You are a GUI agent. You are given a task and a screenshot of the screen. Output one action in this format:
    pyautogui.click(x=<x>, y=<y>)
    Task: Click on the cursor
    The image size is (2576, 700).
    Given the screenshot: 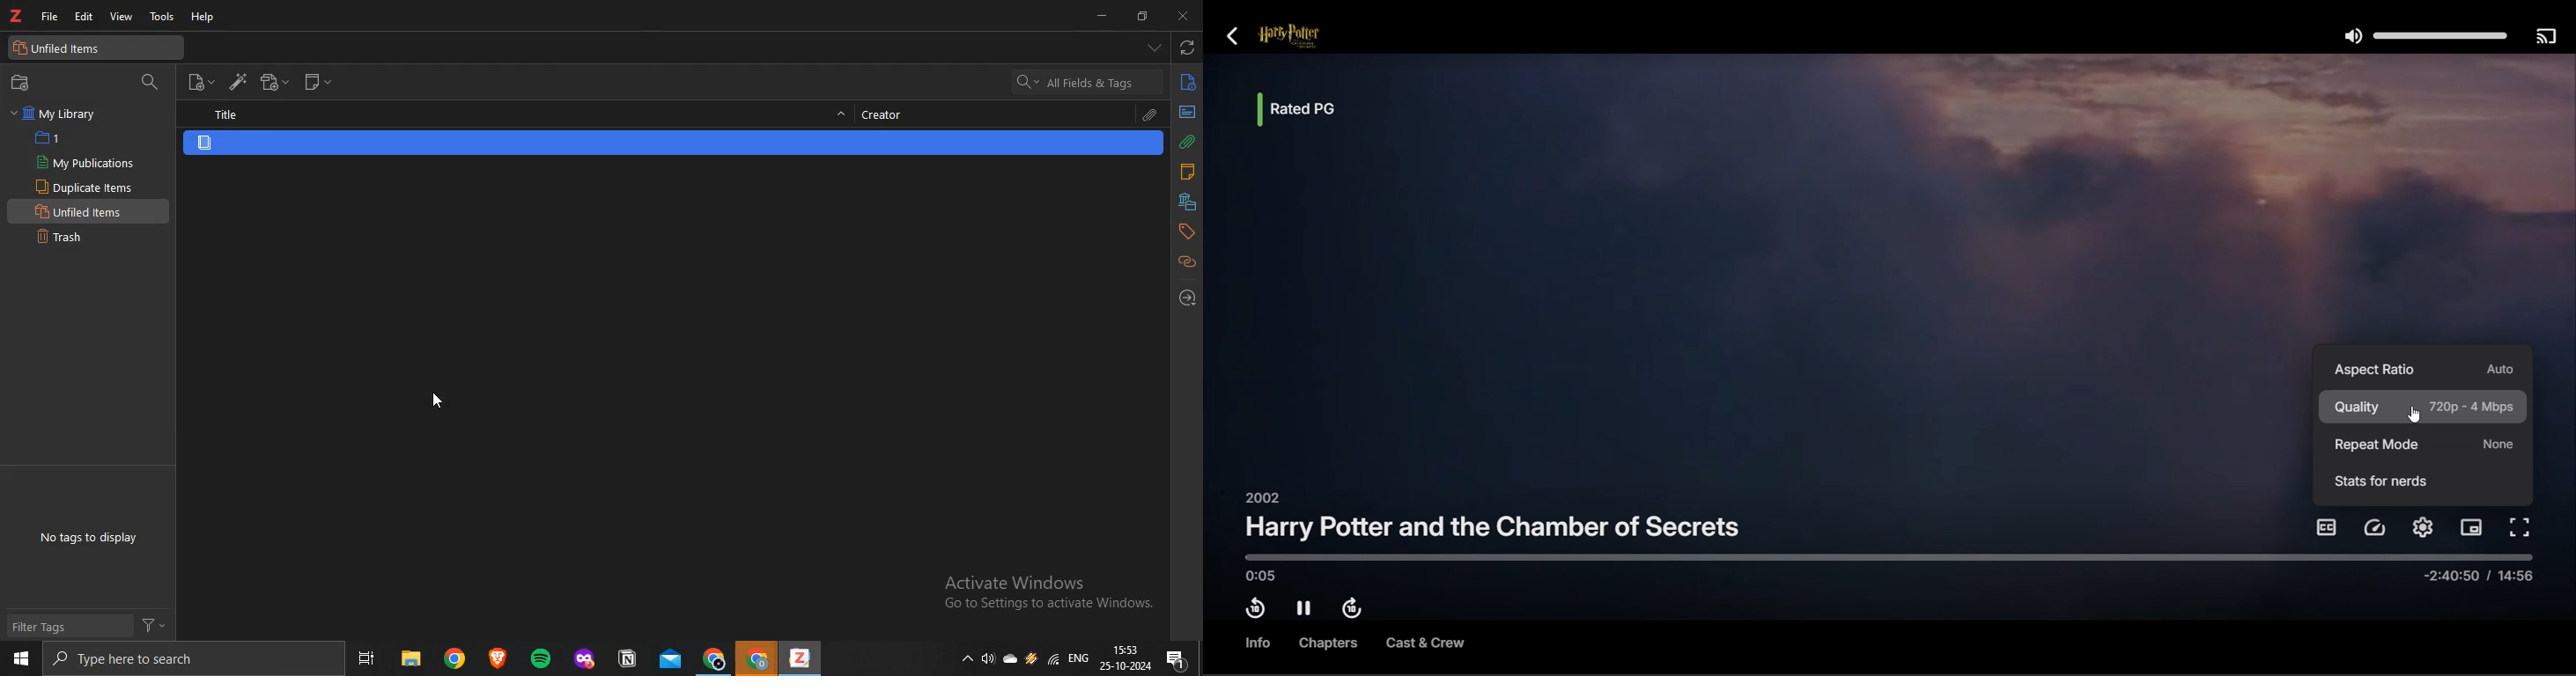 What is the action you would take?
    pyautogui.click(x=439, y=400)
    